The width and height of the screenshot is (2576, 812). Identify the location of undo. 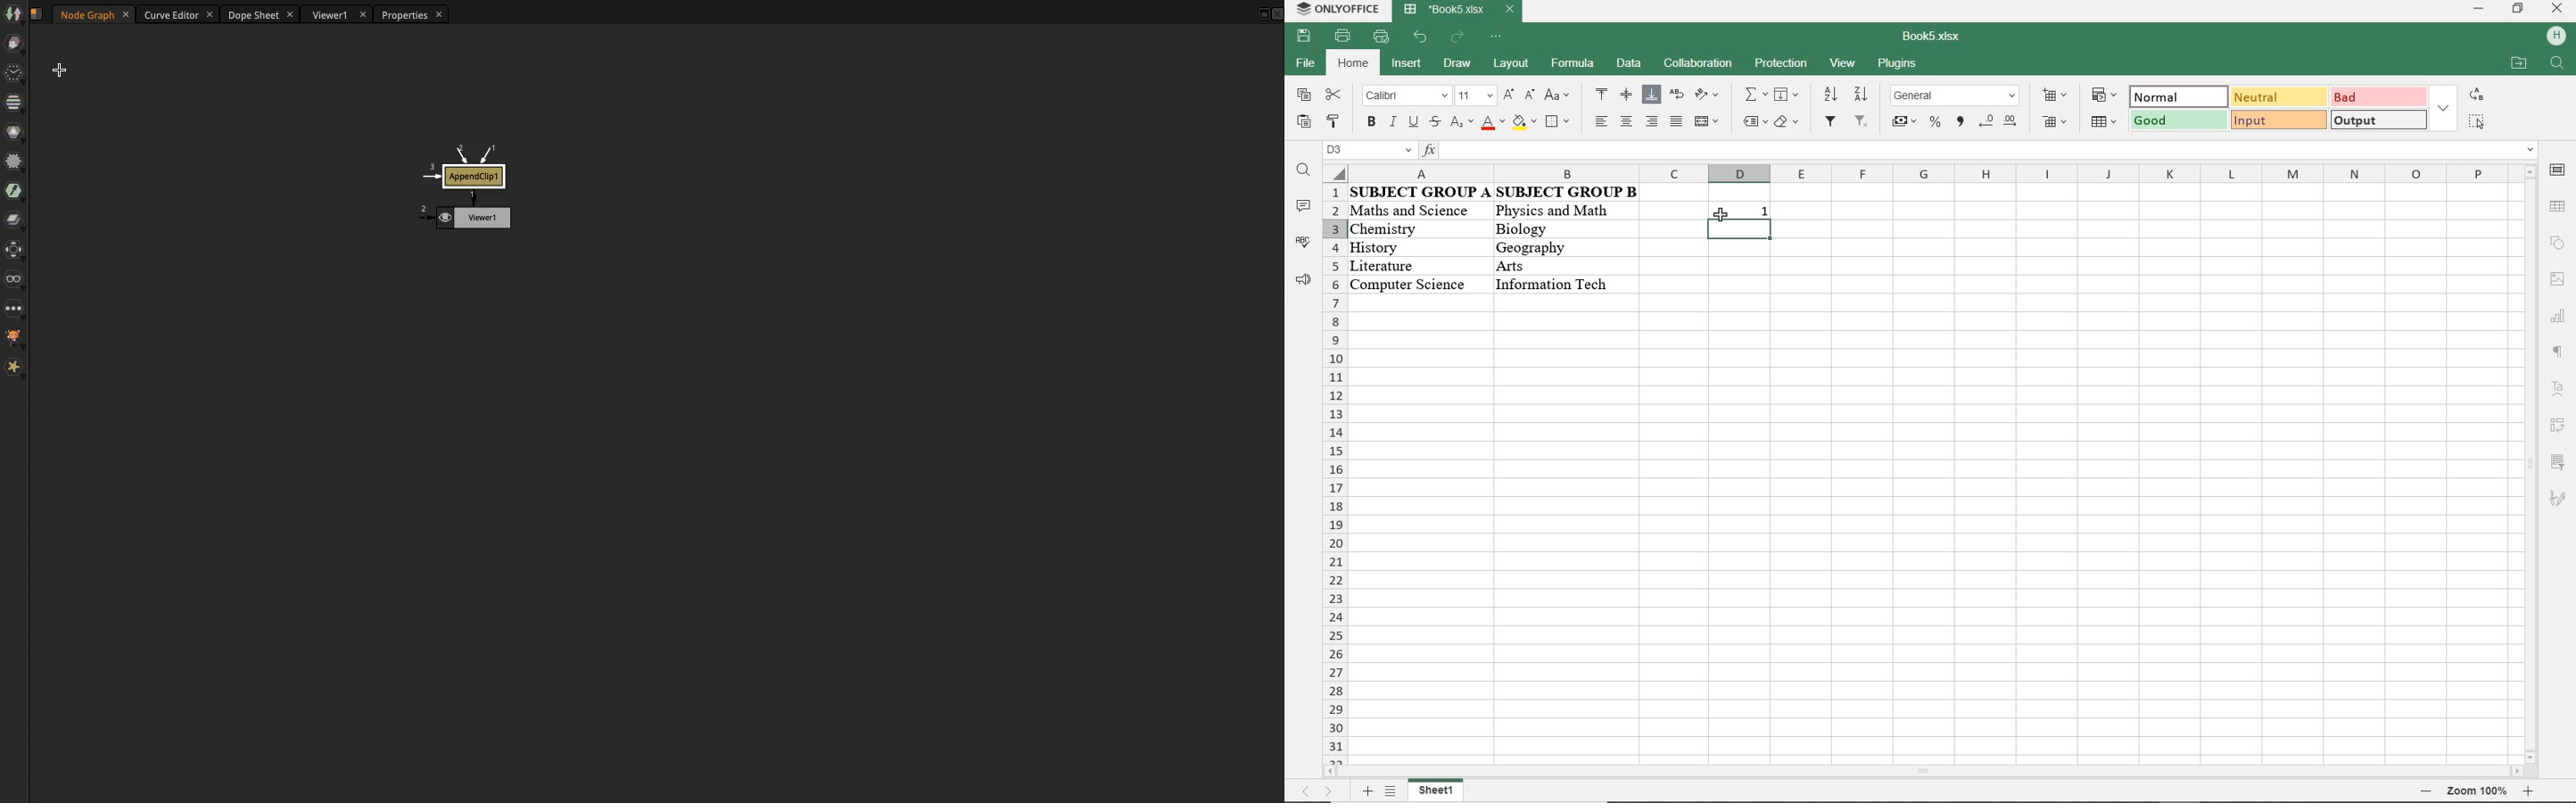
(1421, 38).